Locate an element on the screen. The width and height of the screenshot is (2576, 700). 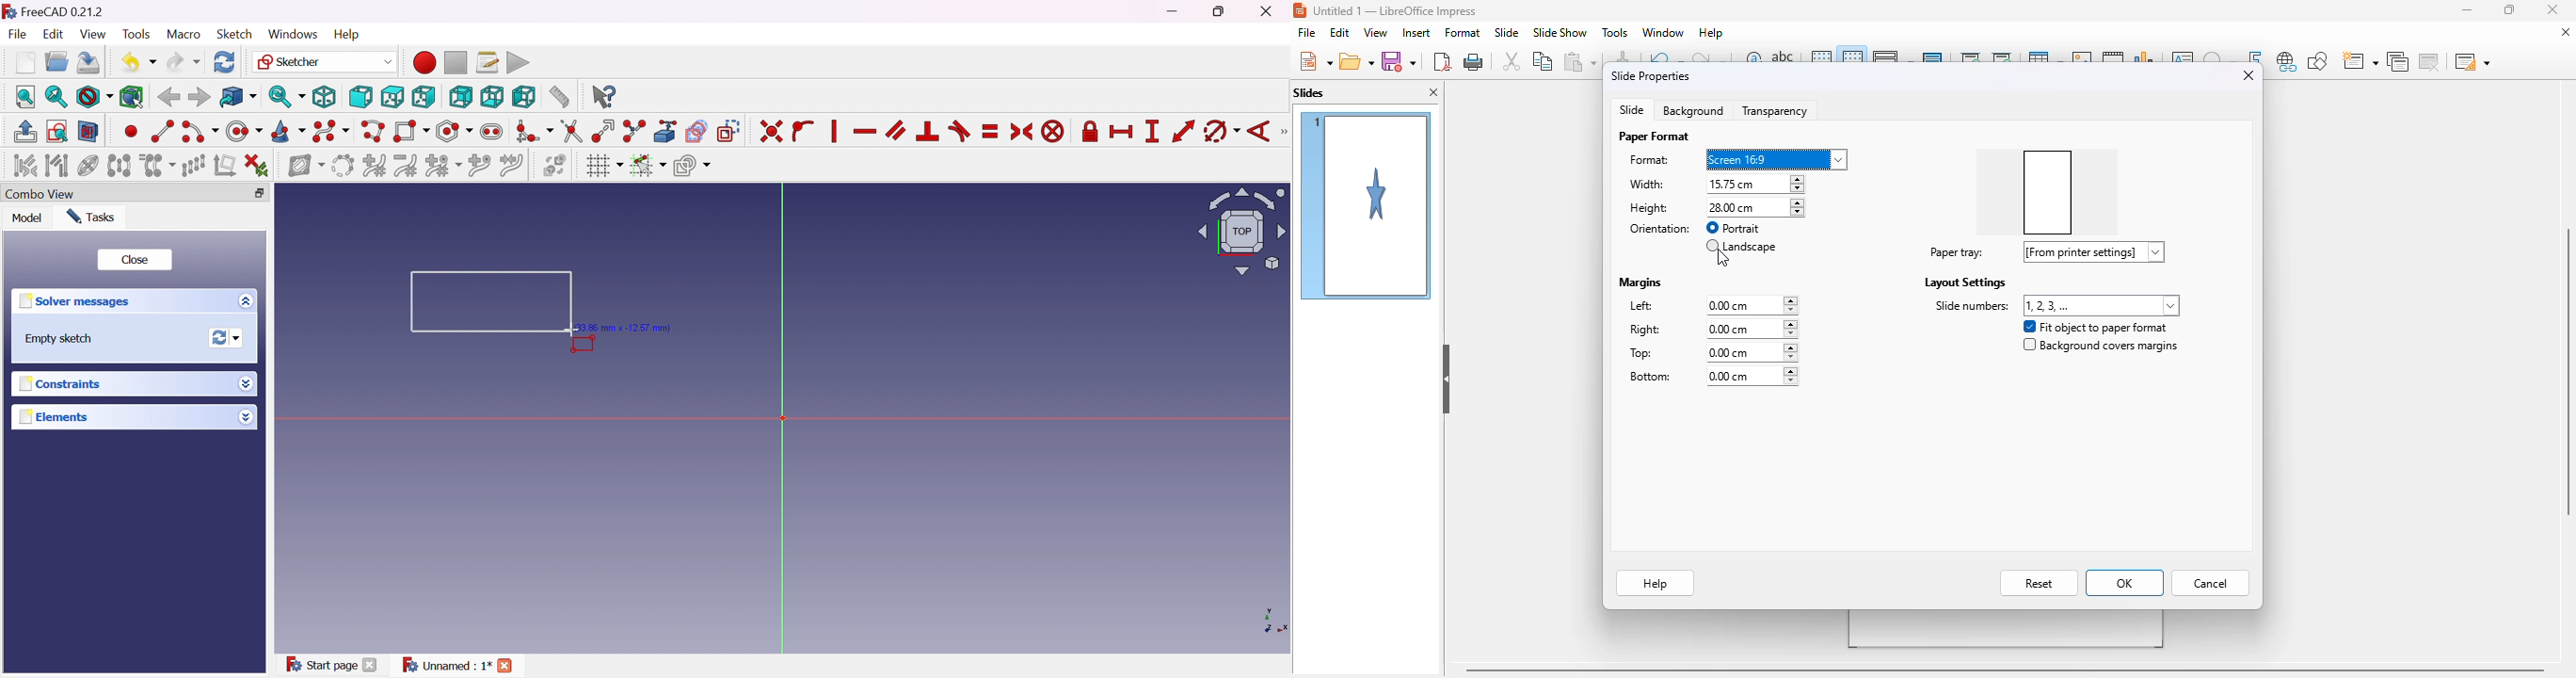
File is located at coordinates (17, 34).